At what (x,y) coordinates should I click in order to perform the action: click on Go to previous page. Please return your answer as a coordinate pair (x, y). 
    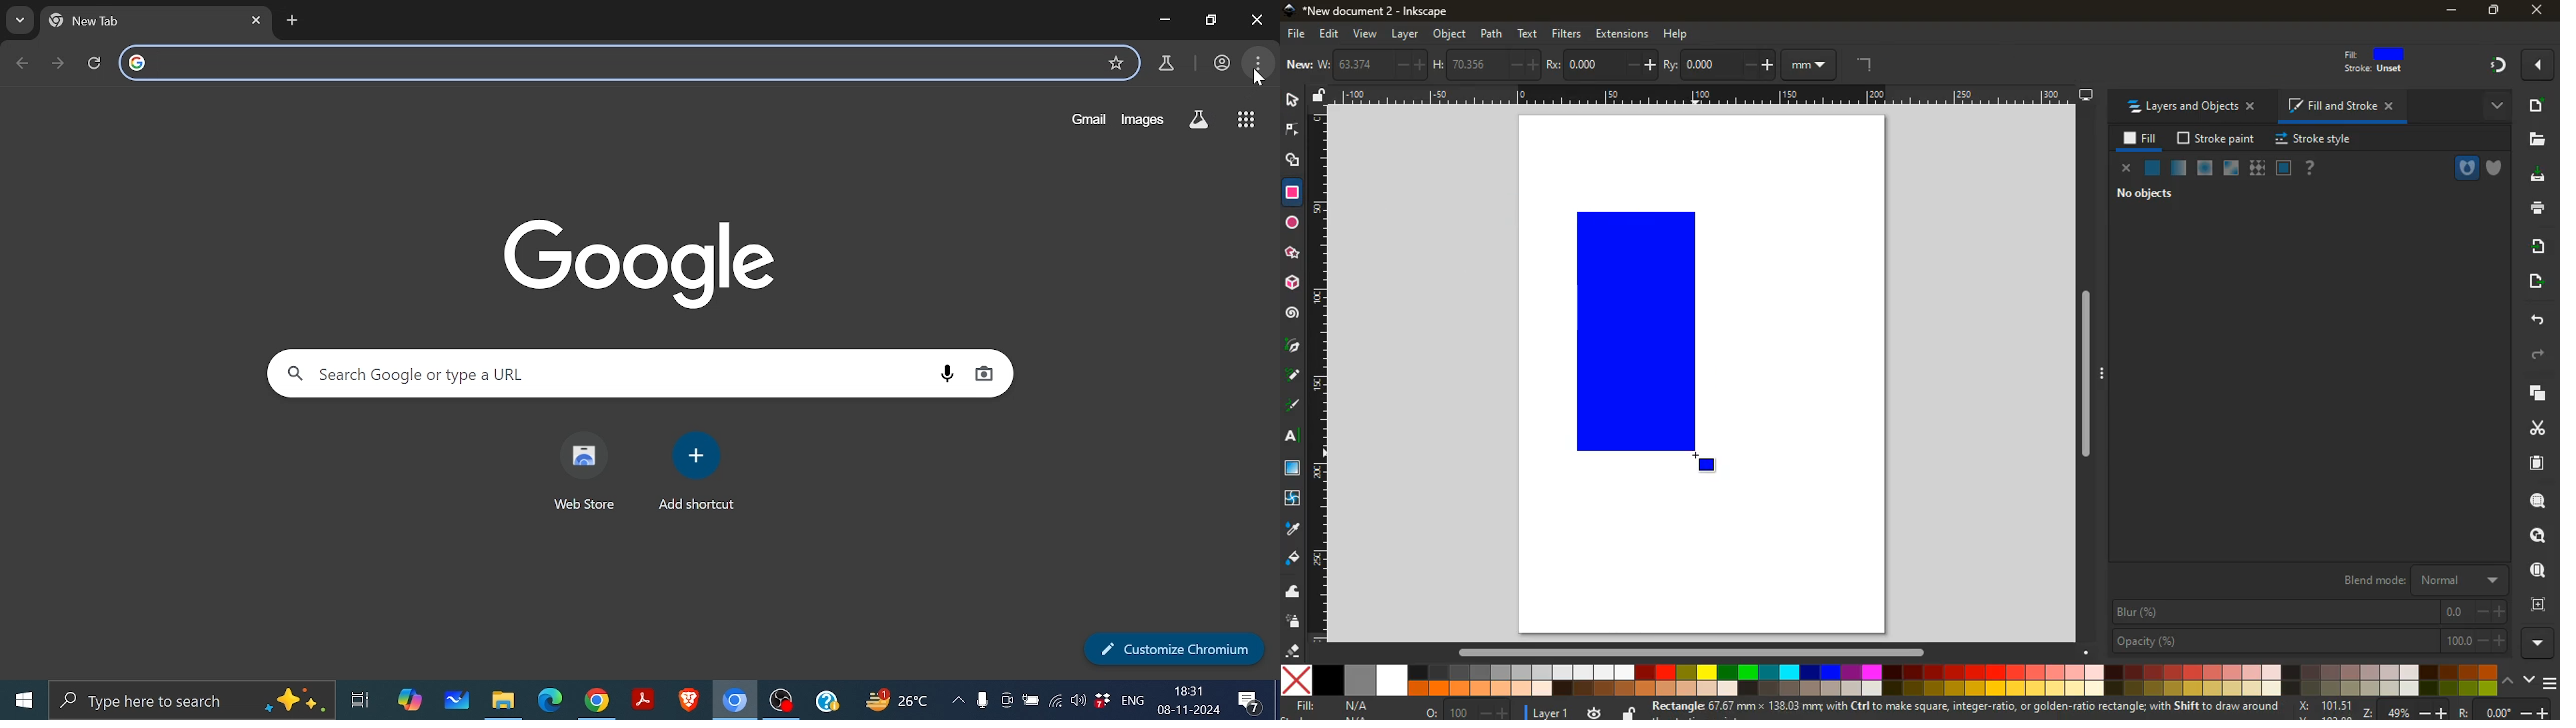
    Looking at the image, I should click on (24, 63).